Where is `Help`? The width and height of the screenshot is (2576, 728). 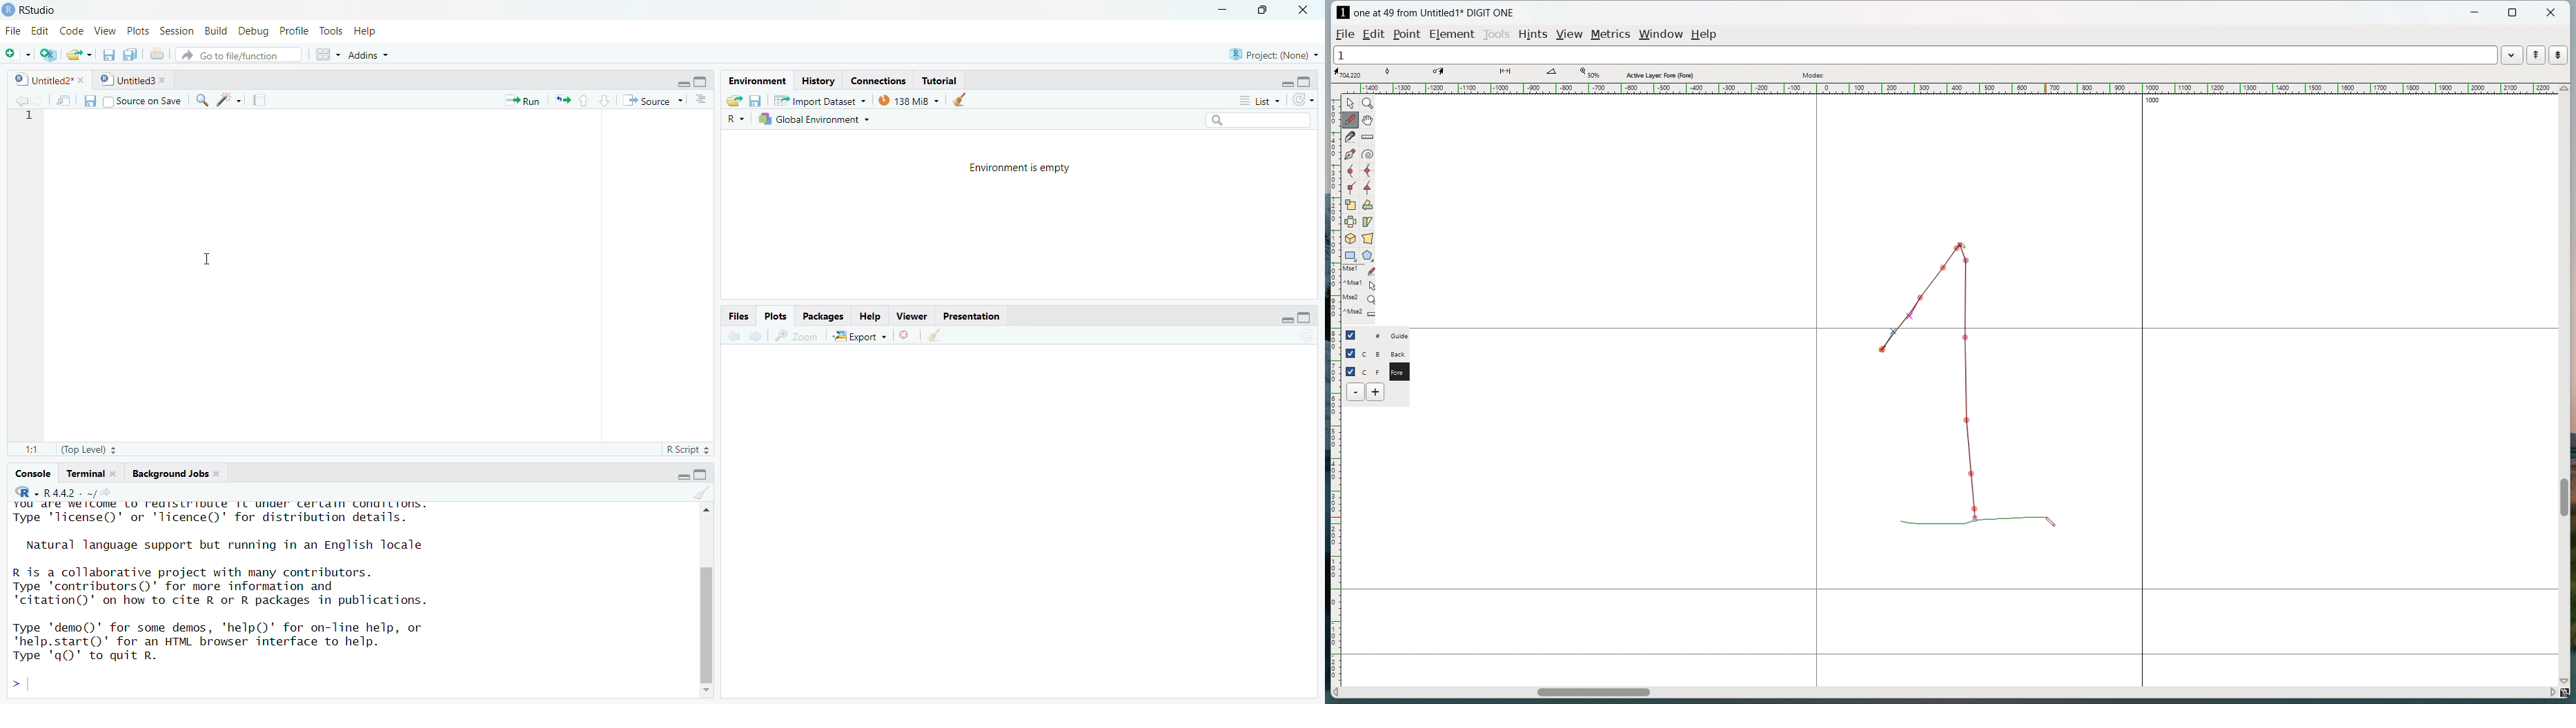
Help is located at coordinates (366, 29).